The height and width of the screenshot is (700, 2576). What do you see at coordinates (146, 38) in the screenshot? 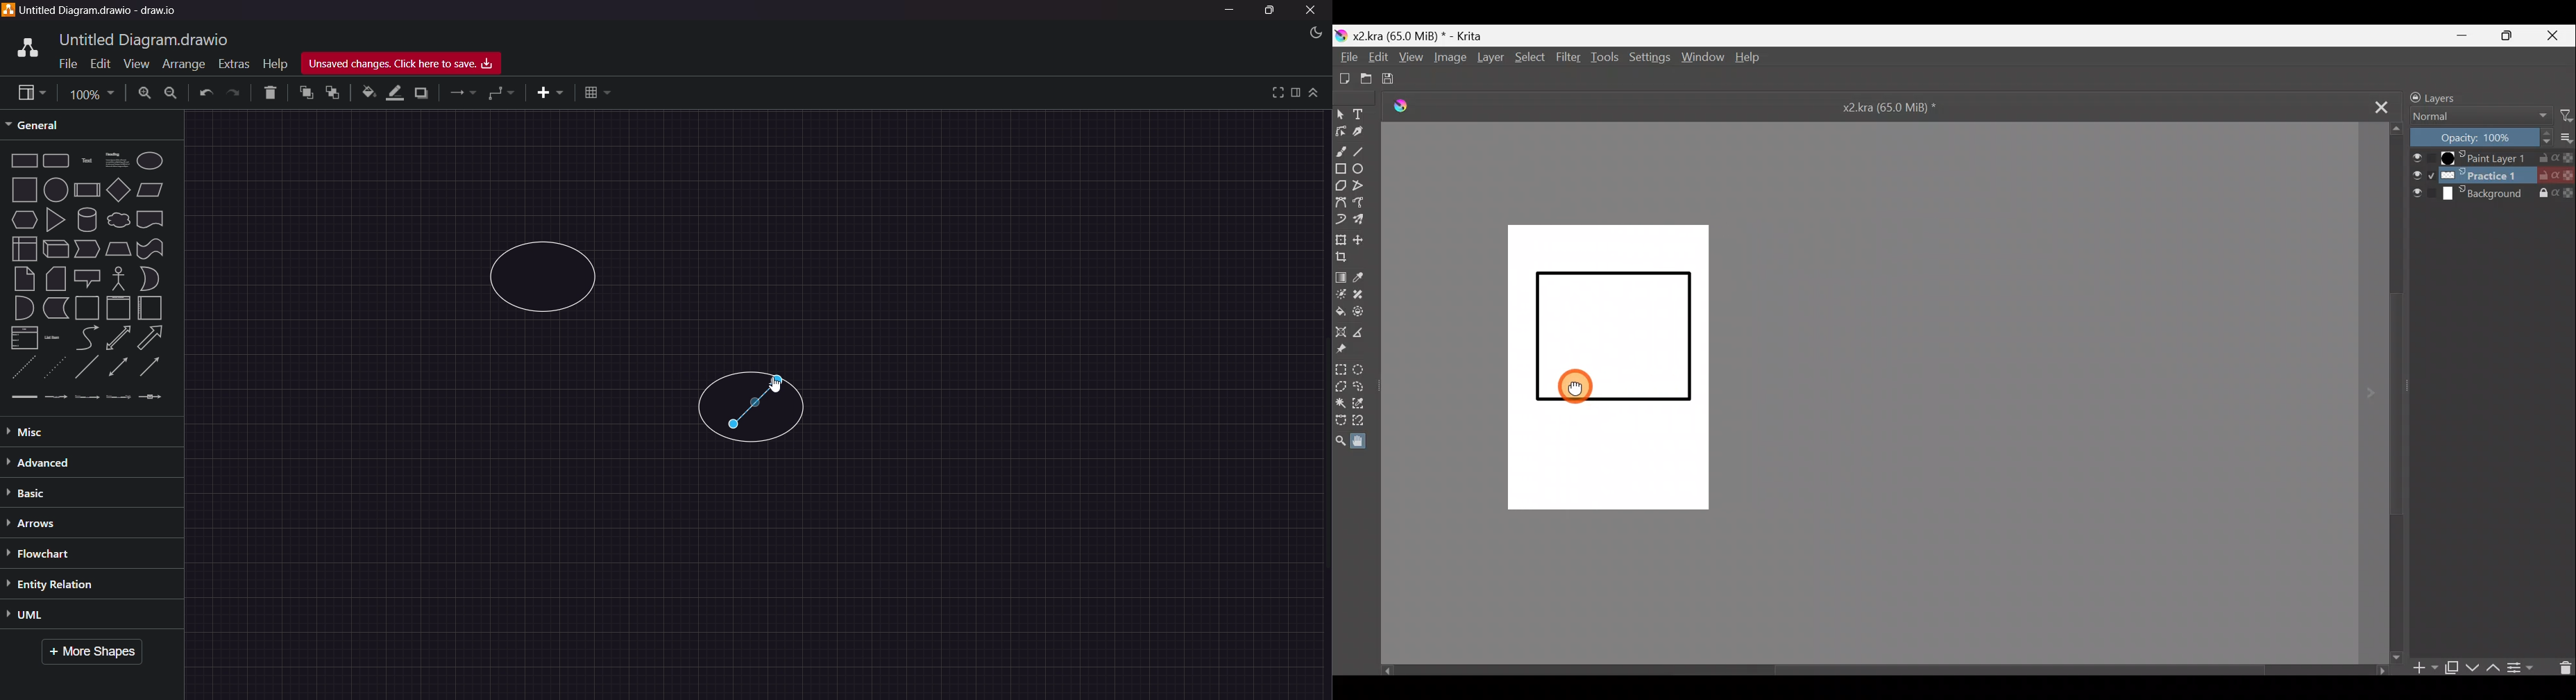
I see `title` at bounding box center [146, 38].